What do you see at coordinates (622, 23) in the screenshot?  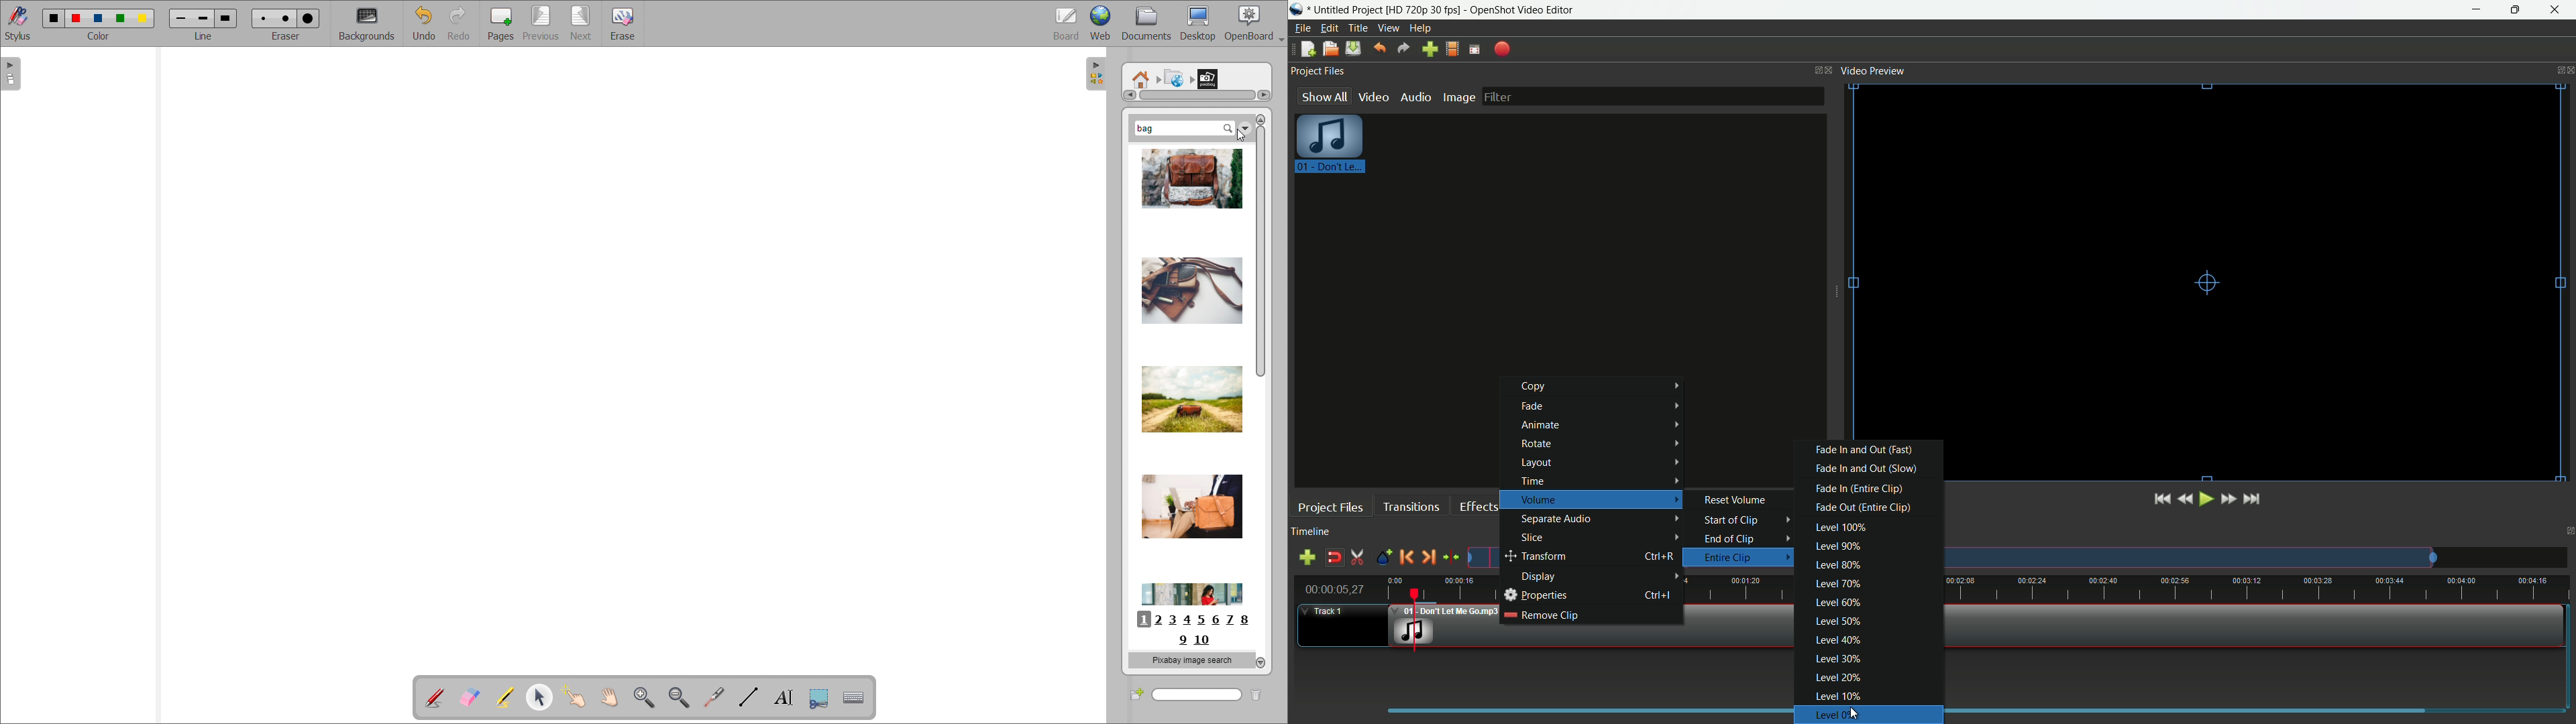 I see `erase` at bounding box center [622, 23].